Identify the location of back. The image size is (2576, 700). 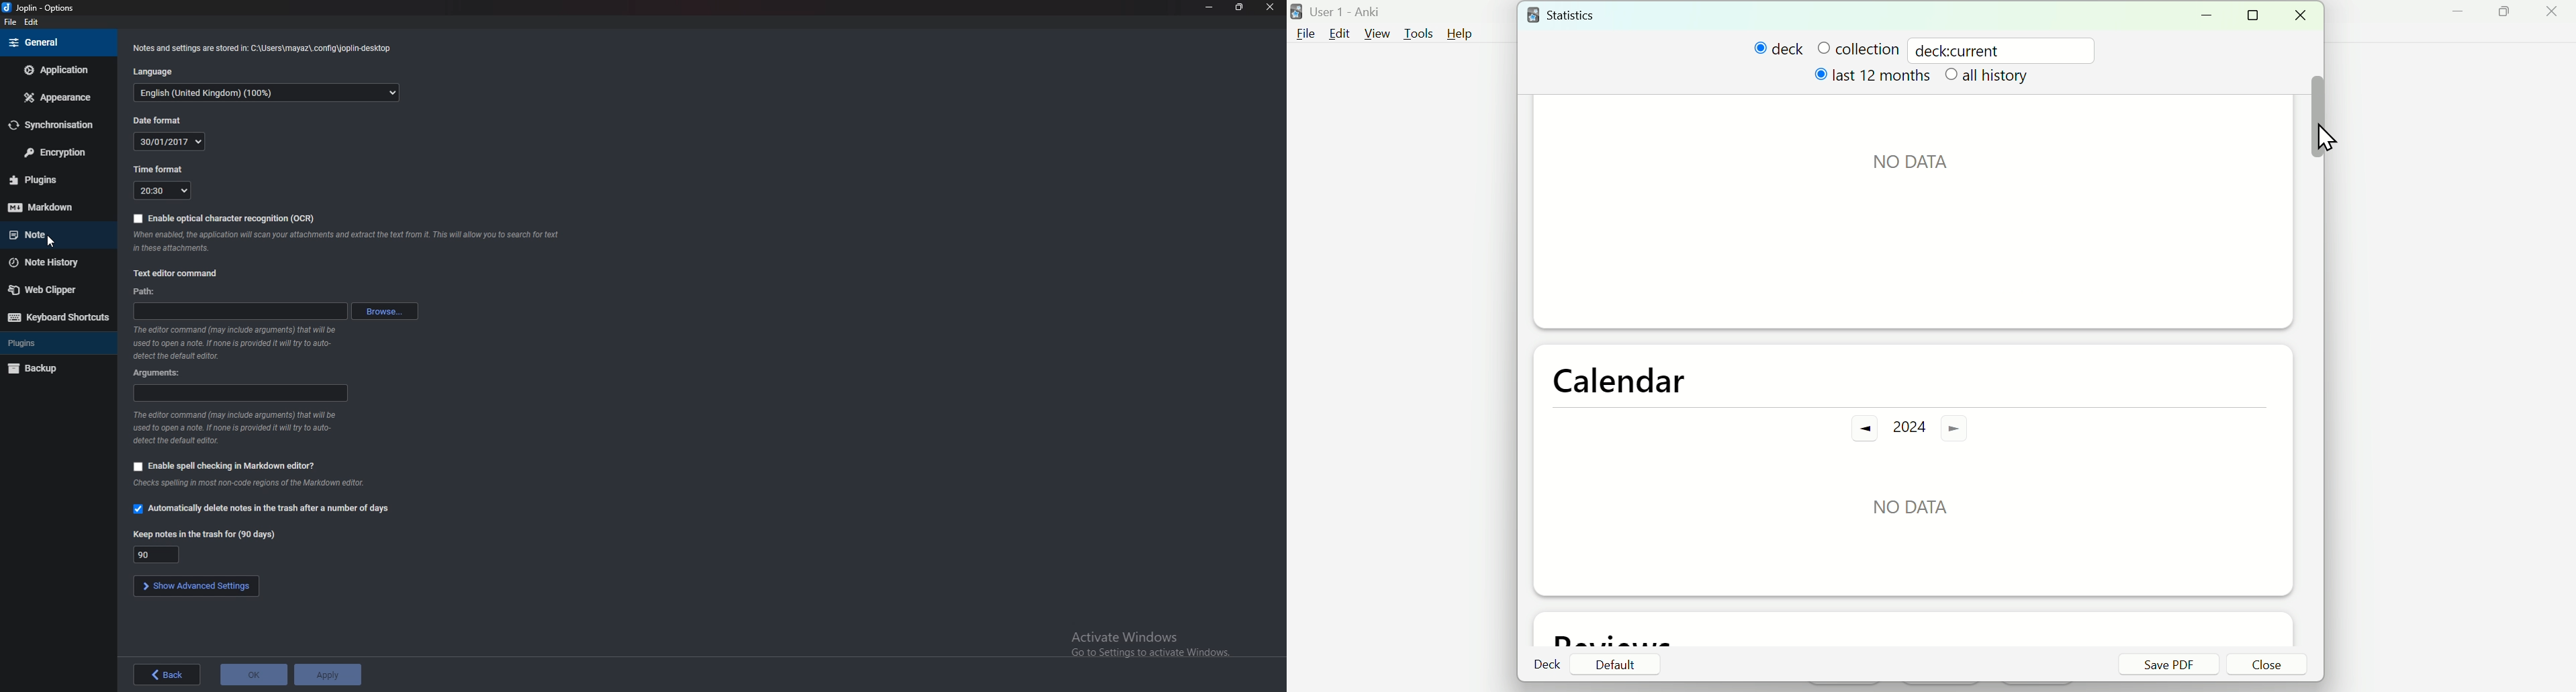
(166, 675).